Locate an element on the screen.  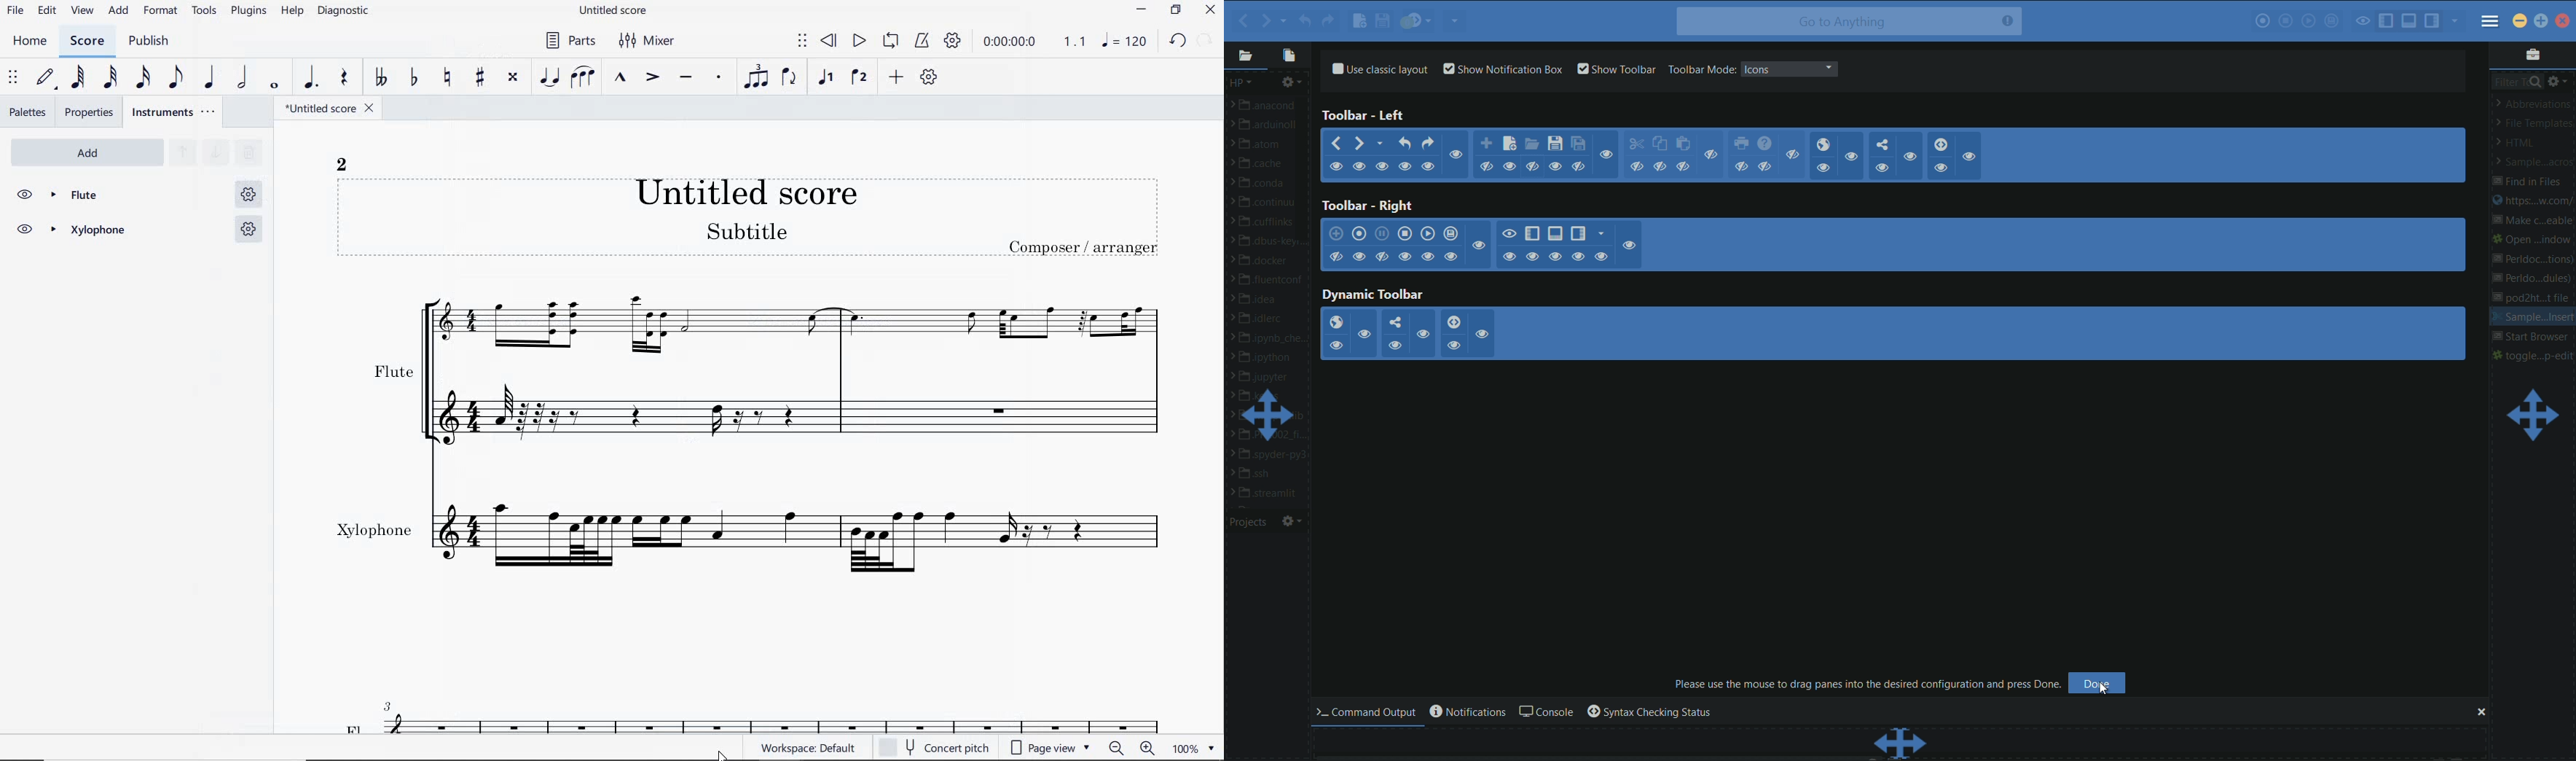
hide/show is located at coordinates (1404, 256).